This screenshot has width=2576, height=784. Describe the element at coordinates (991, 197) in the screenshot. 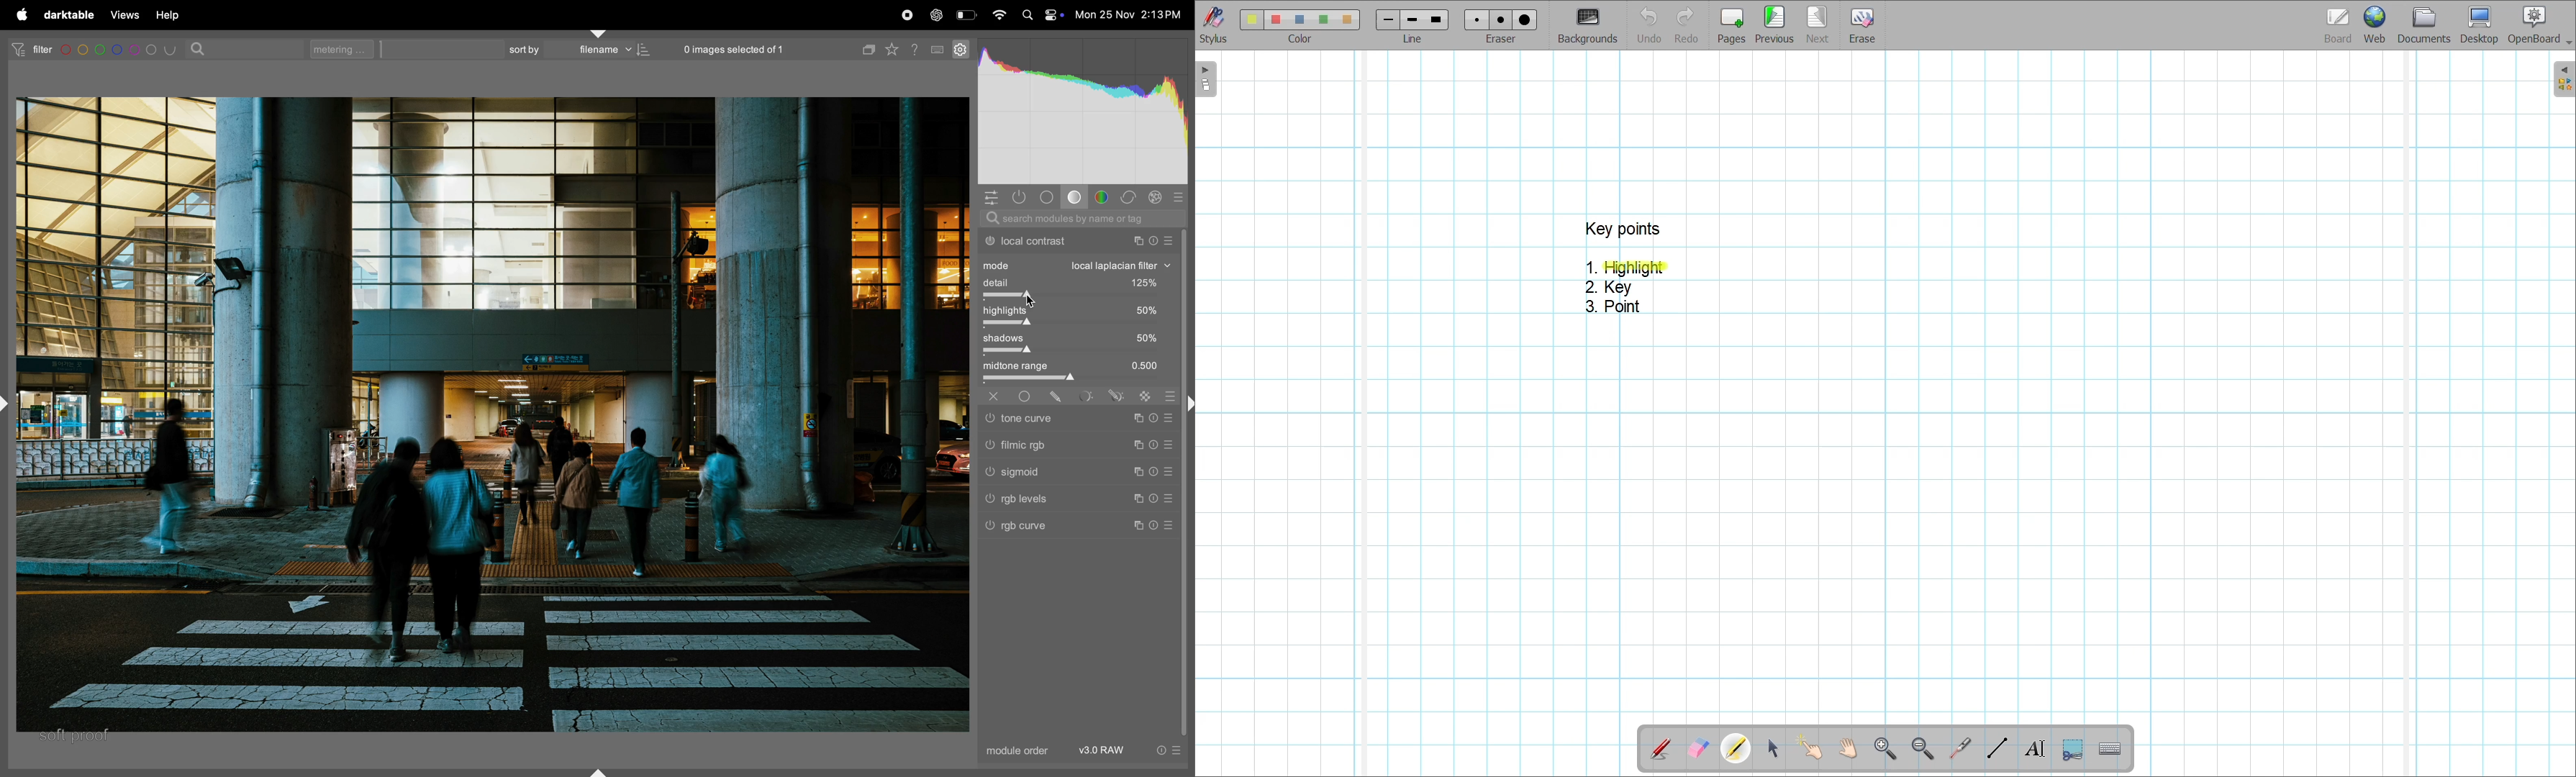

I see `quick acesss panel` at that location.